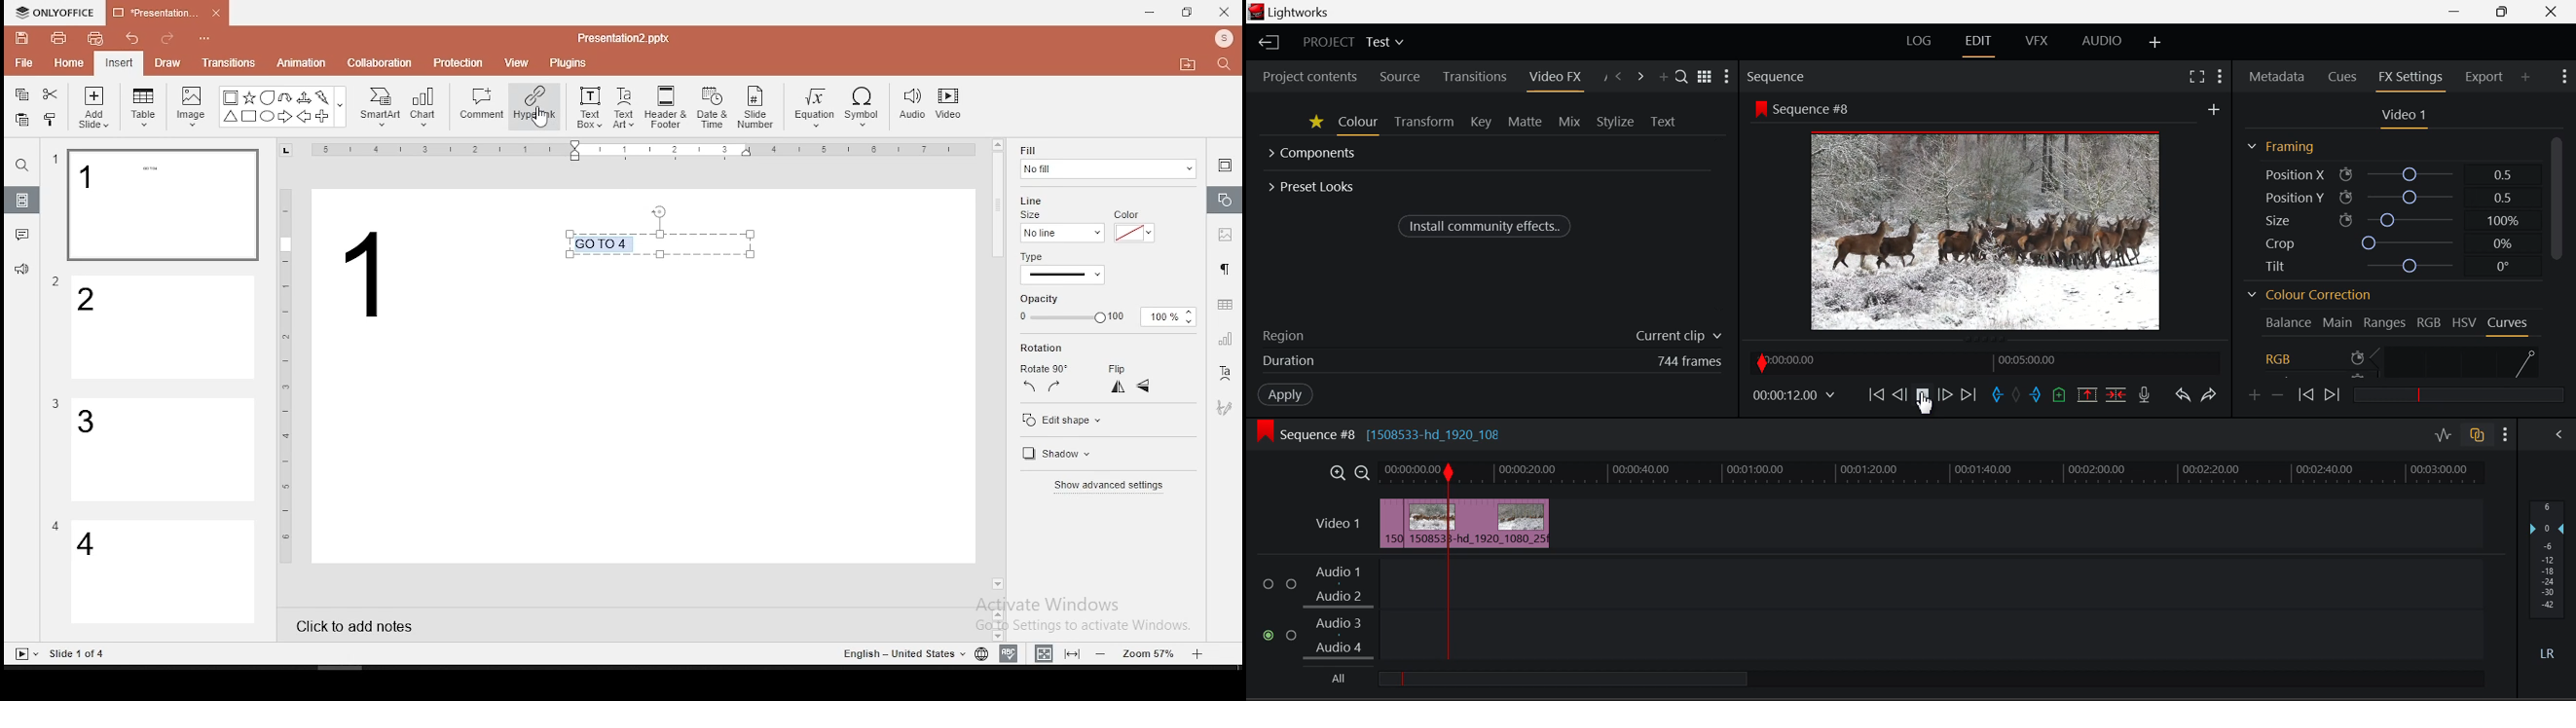  I want to click on smart, so click(378, 107).